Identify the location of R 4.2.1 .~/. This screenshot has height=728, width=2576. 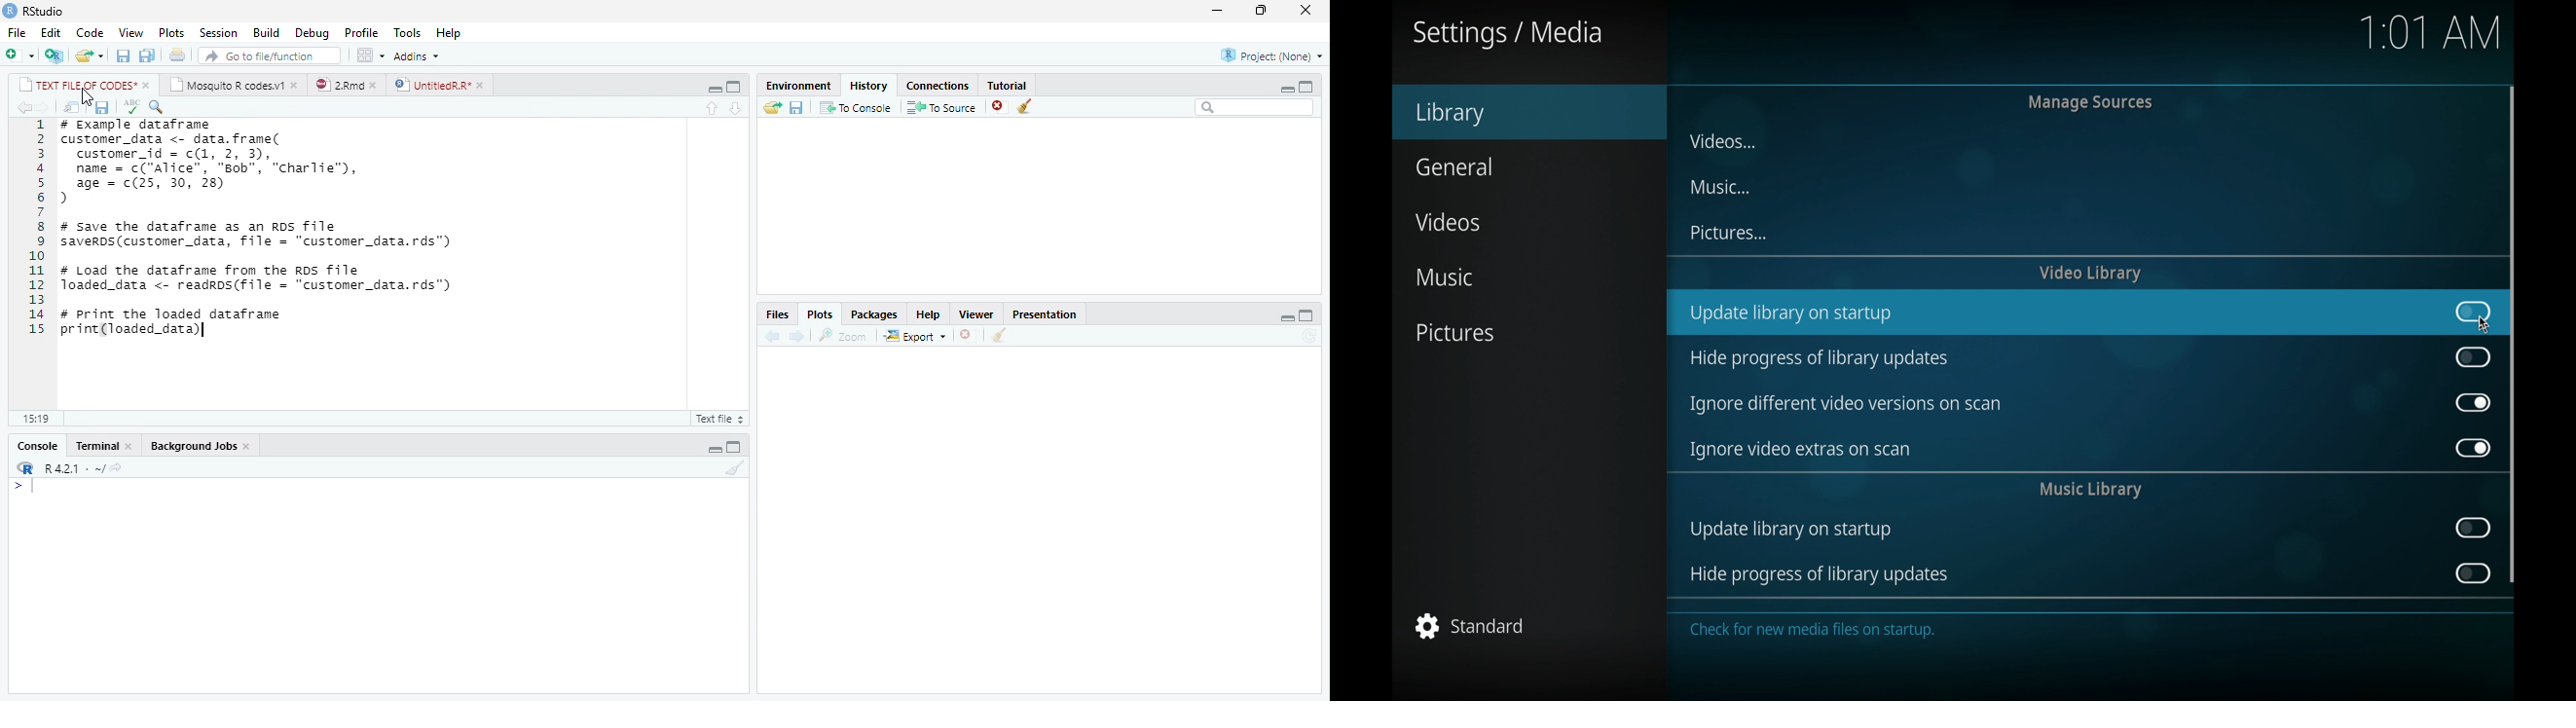
(71, 466).